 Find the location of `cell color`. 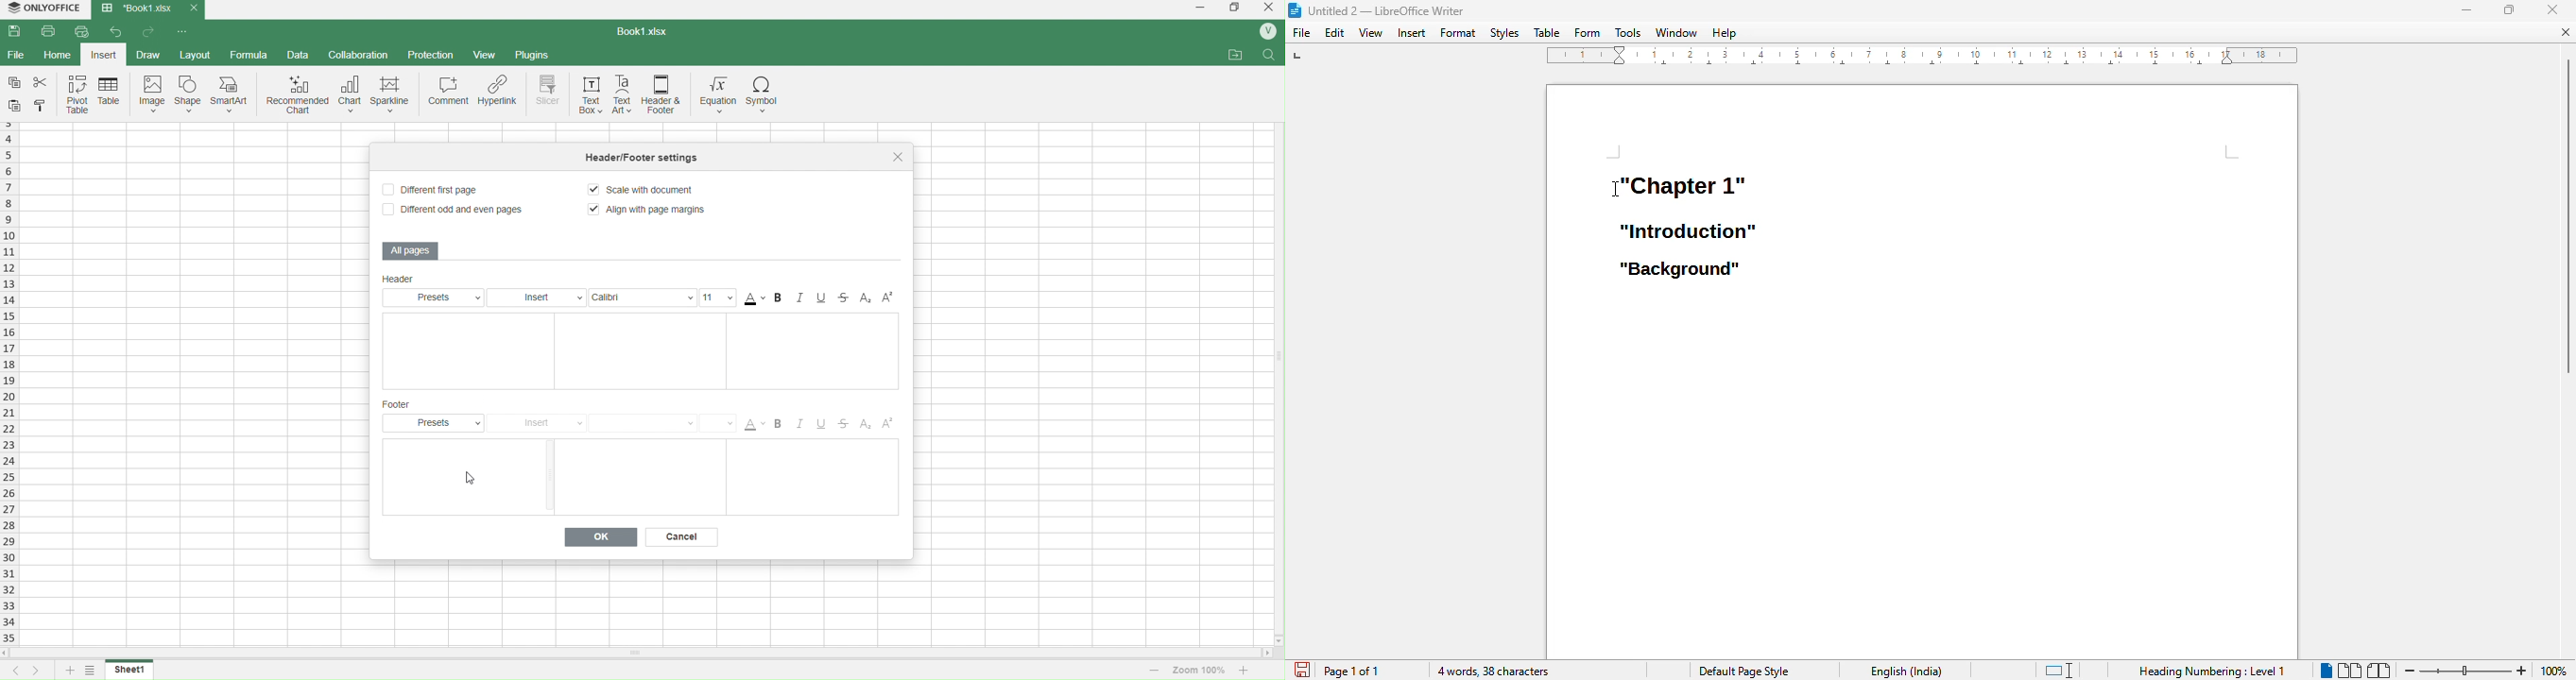

cell color is located at coordinates (42, 107).